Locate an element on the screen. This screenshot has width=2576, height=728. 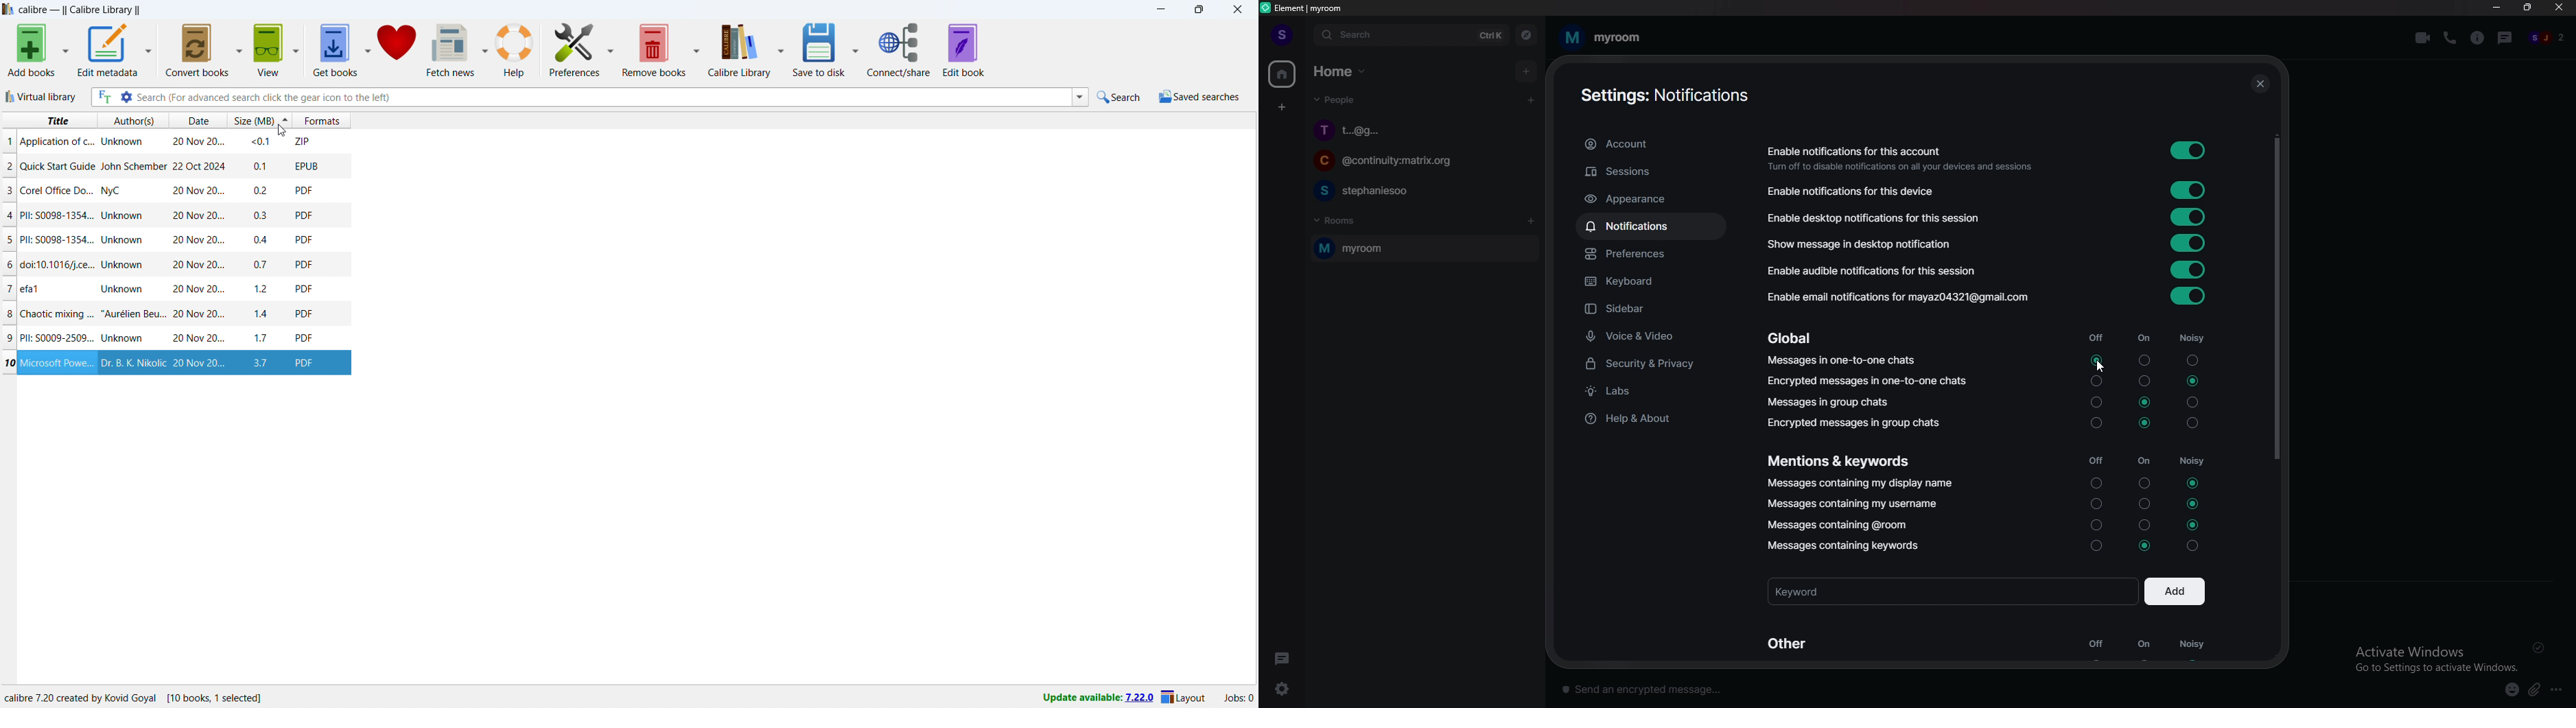
labs is located at coordinates (1648, 391).